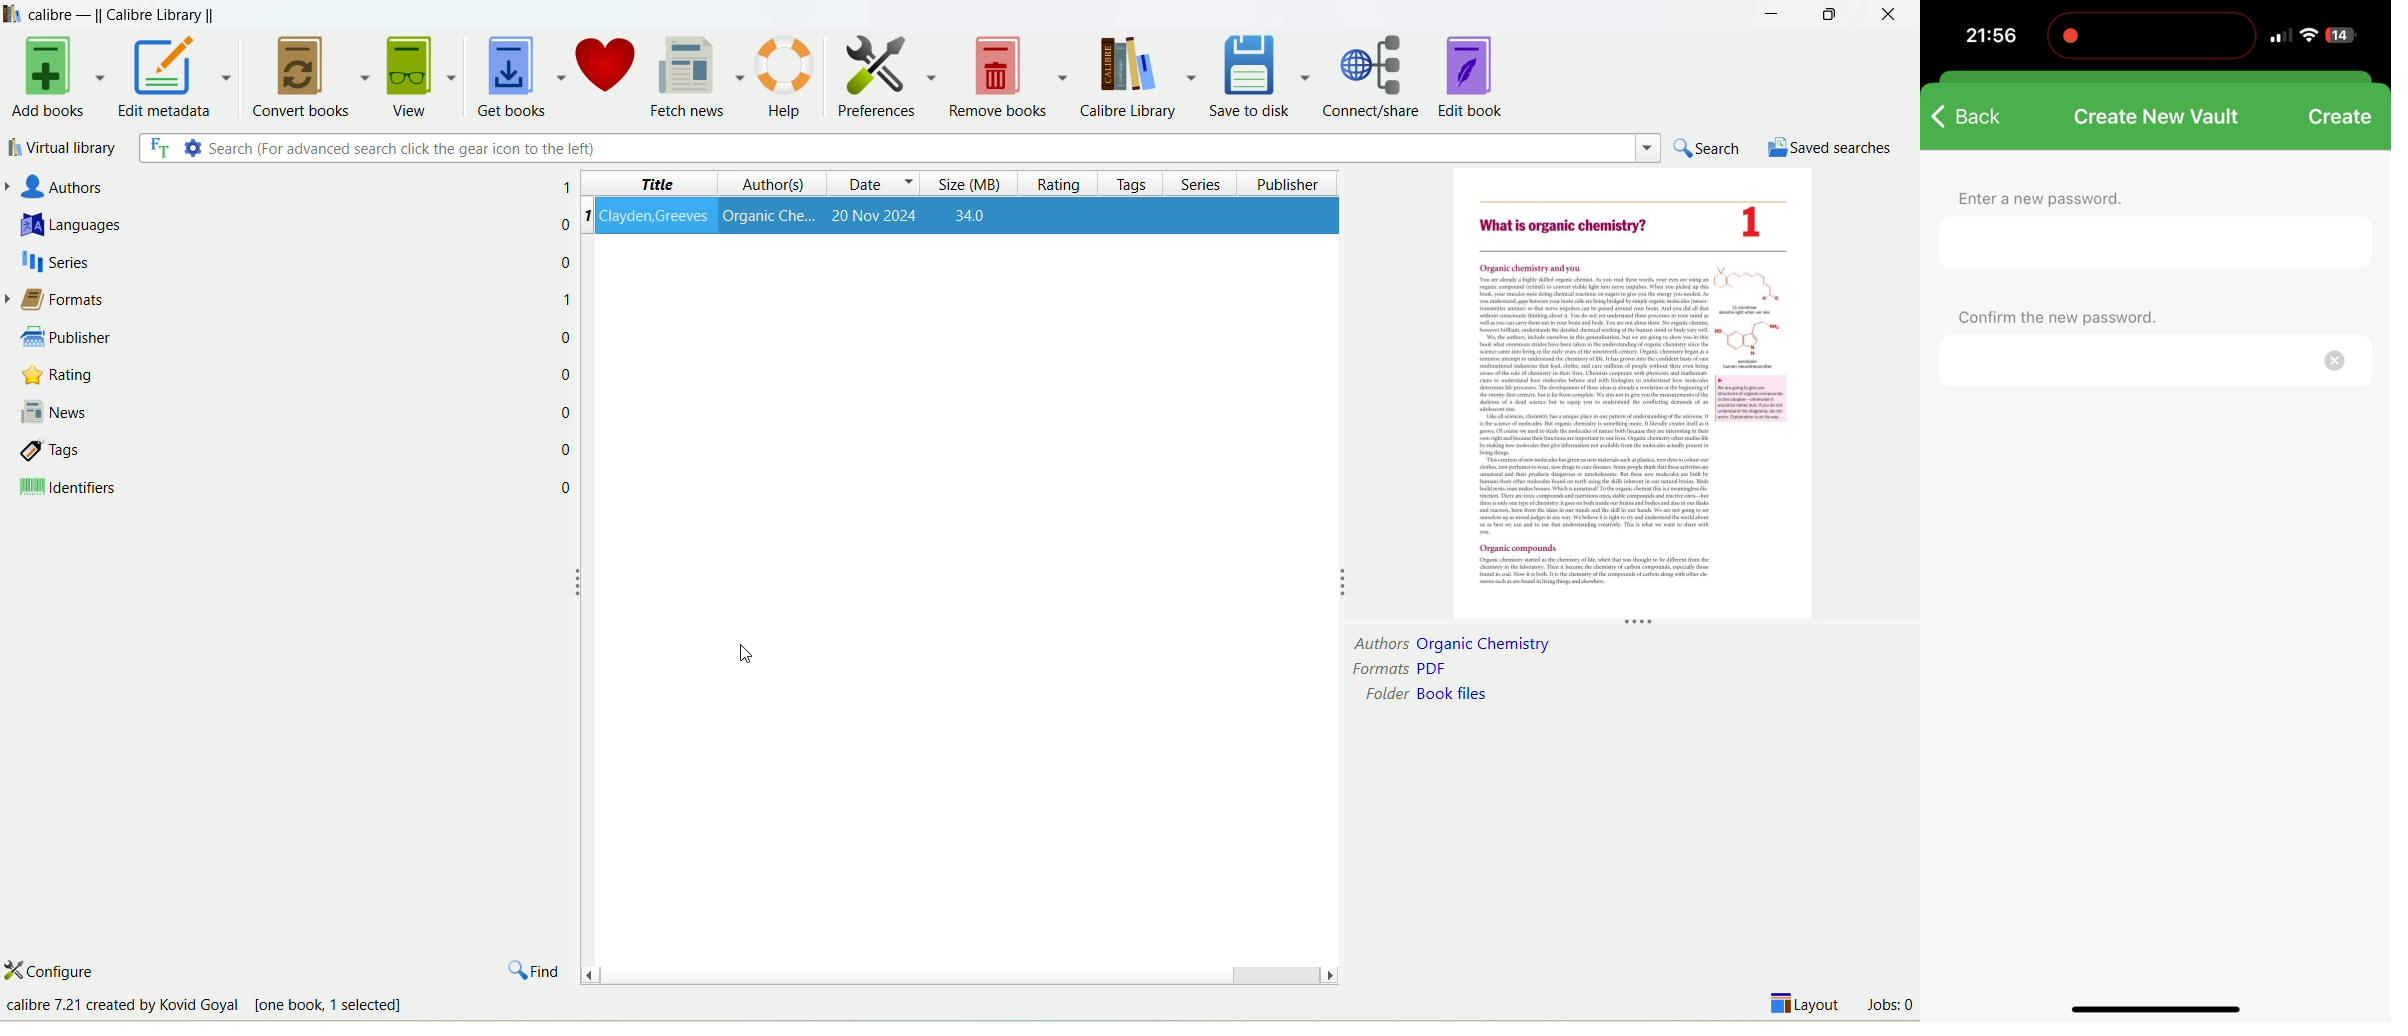  I want to click on minimize, so click(1767, 14).